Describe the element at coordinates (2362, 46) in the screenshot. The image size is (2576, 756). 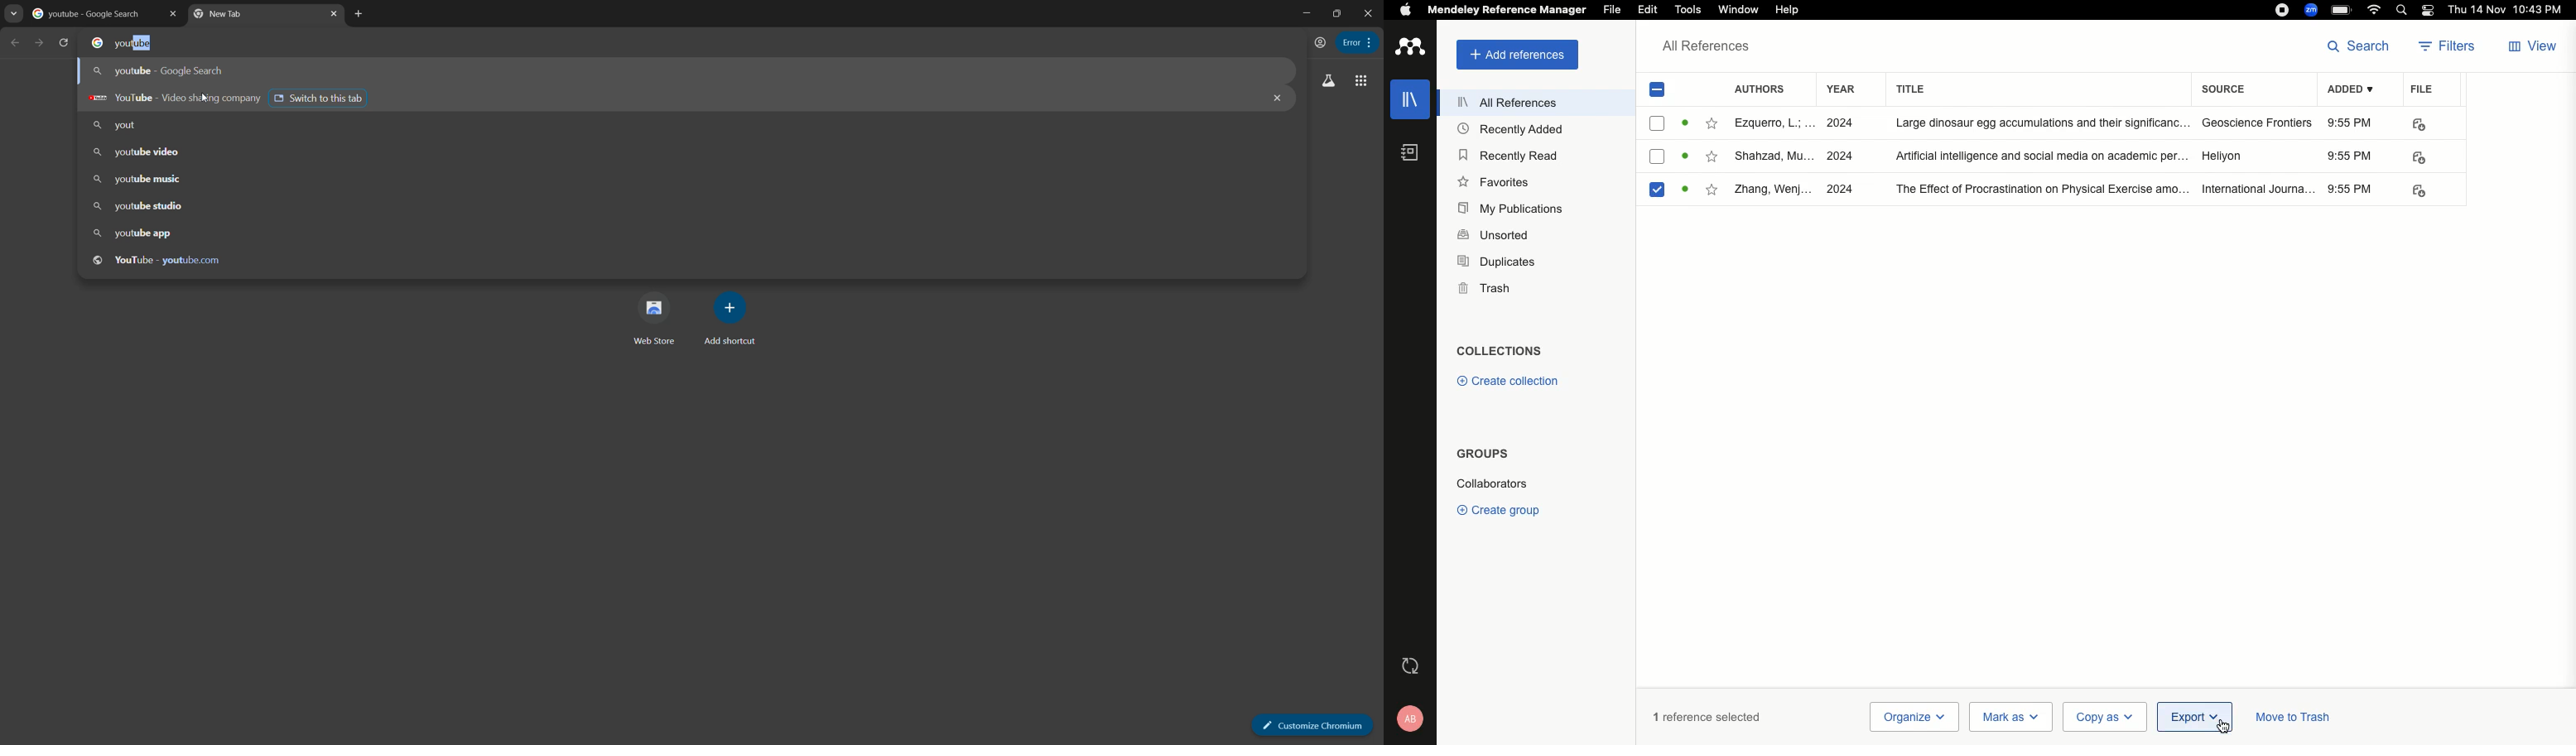
I see `Search` at that location.